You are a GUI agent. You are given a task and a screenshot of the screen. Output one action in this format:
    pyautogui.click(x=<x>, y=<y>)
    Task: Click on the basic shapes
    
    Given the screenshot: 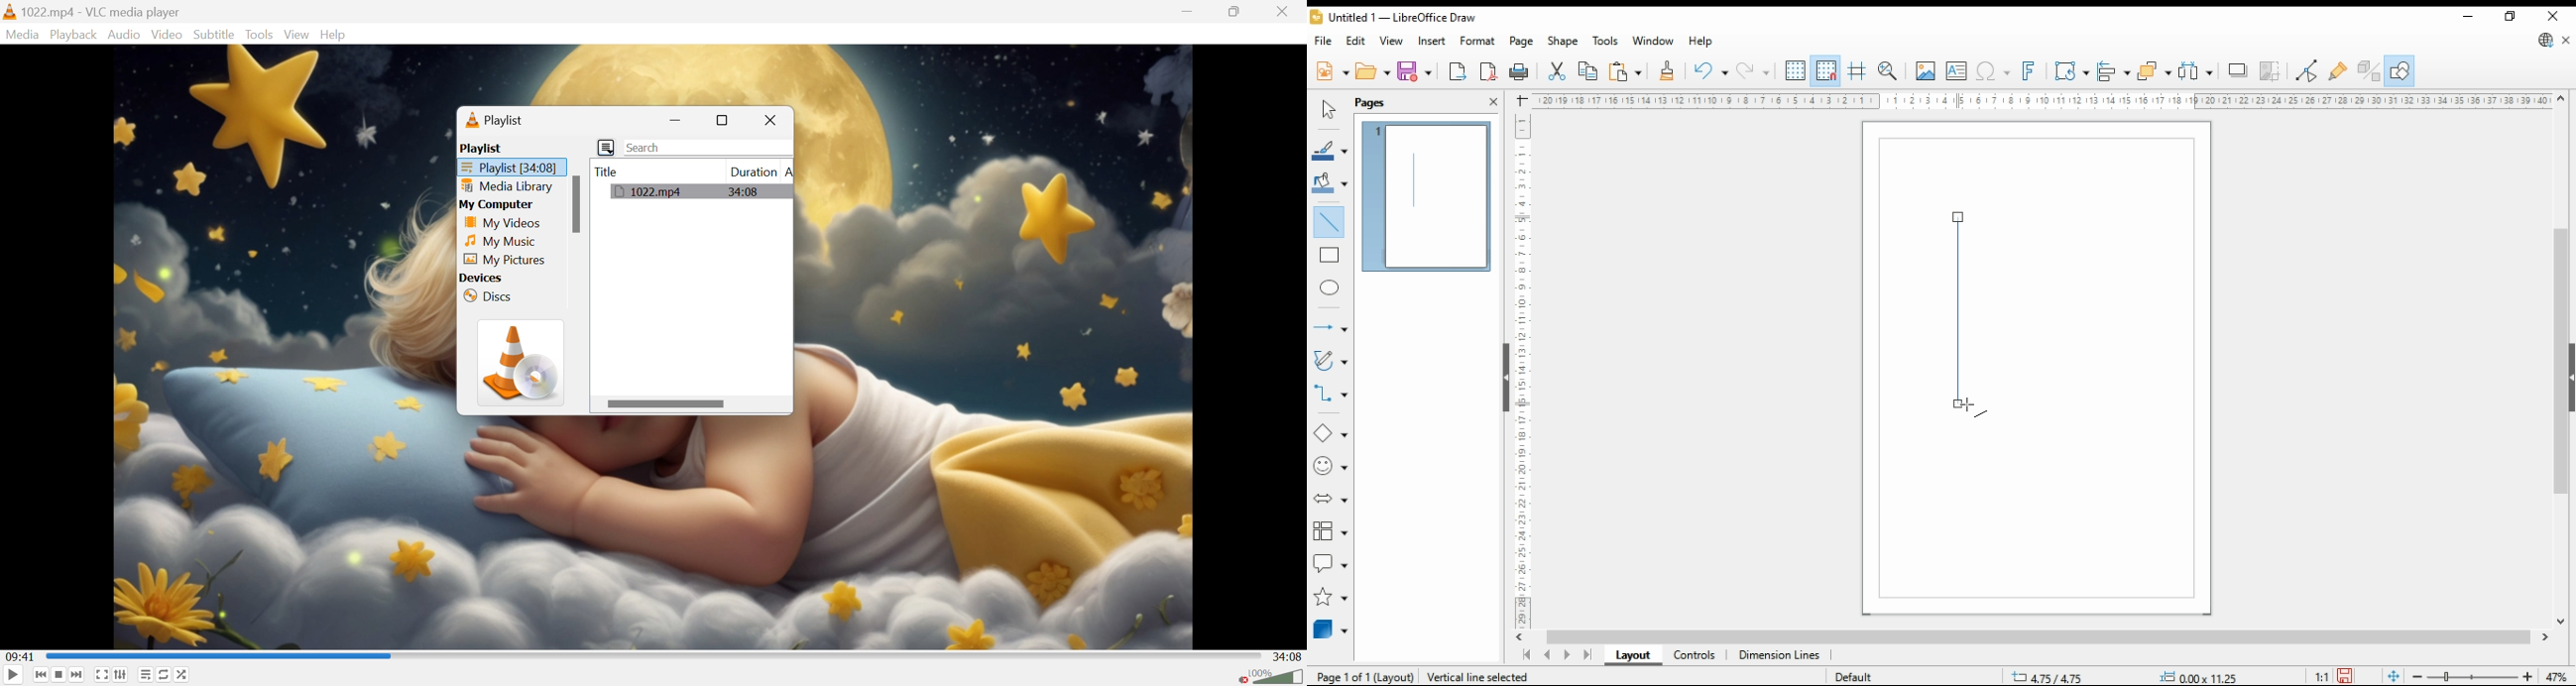 What is the action you would take?
    pyautogui.click(x=1329, y=433)
    